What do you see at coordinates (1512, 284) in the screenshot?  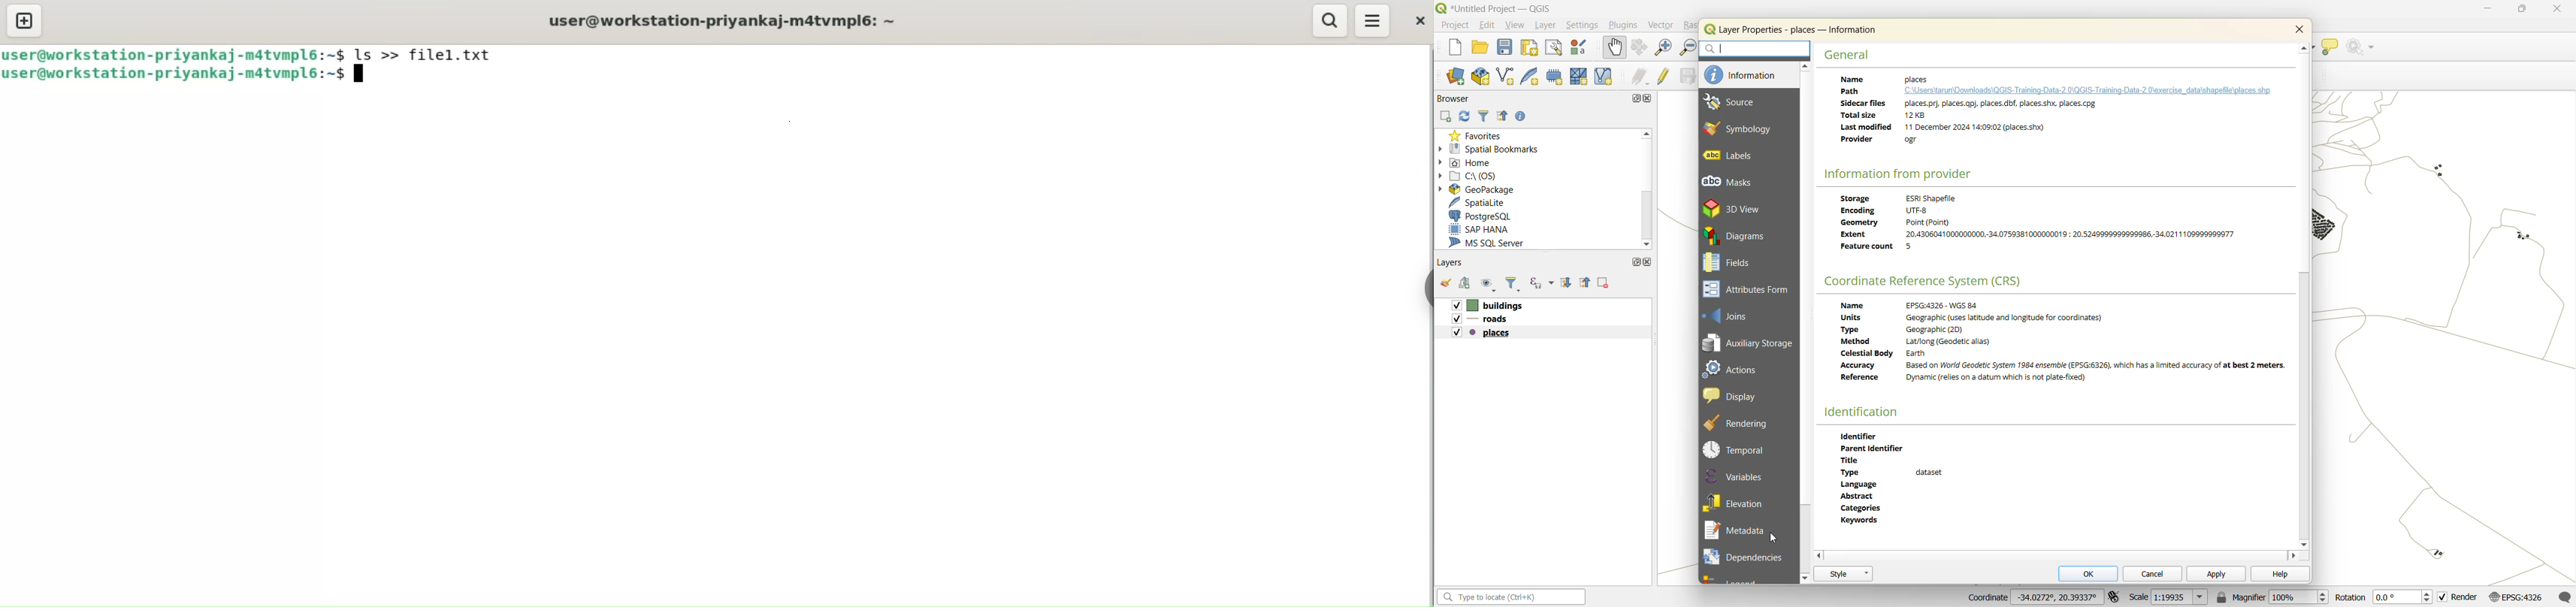 I see `filter` at bounding box center [1512, 284].